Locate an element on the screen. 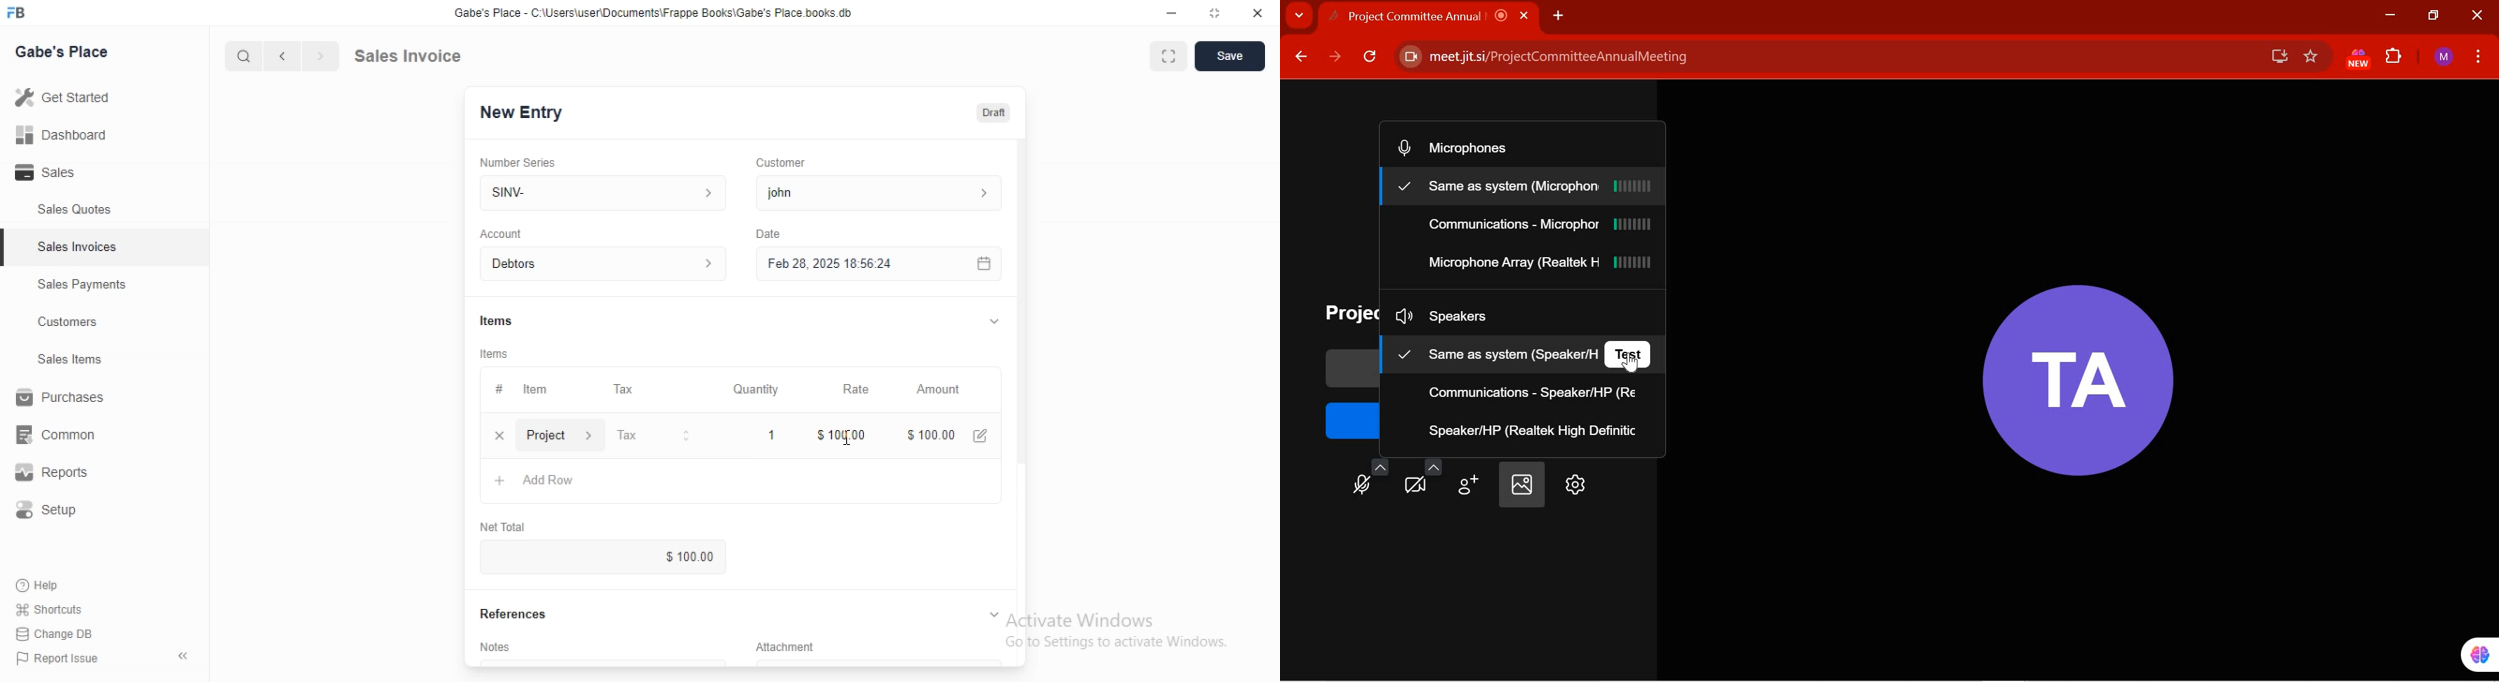 The image size is (2520, 700). Feb 28, 2025 18:56:24. is located at coordinates (875, 262).